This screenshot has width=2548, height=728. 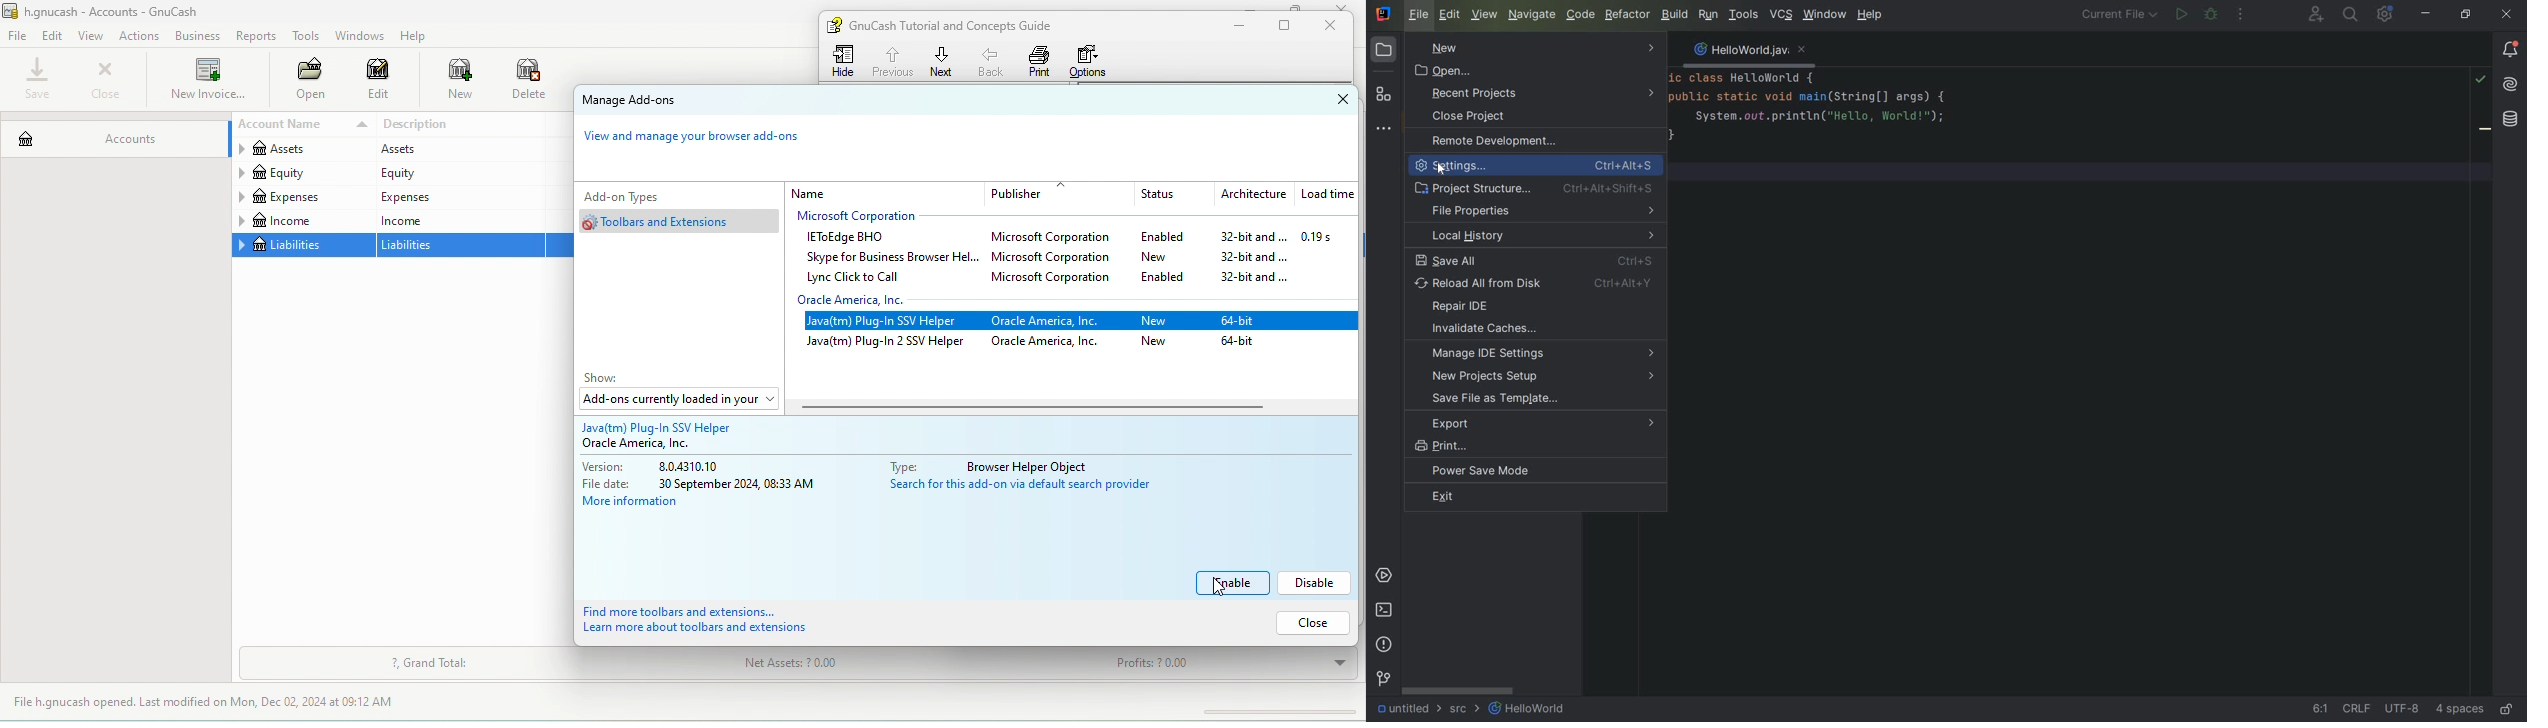 What do you see at coordinates (1168, 195) in the screenshot?
I see `status` at bounding box center [1168, 195].